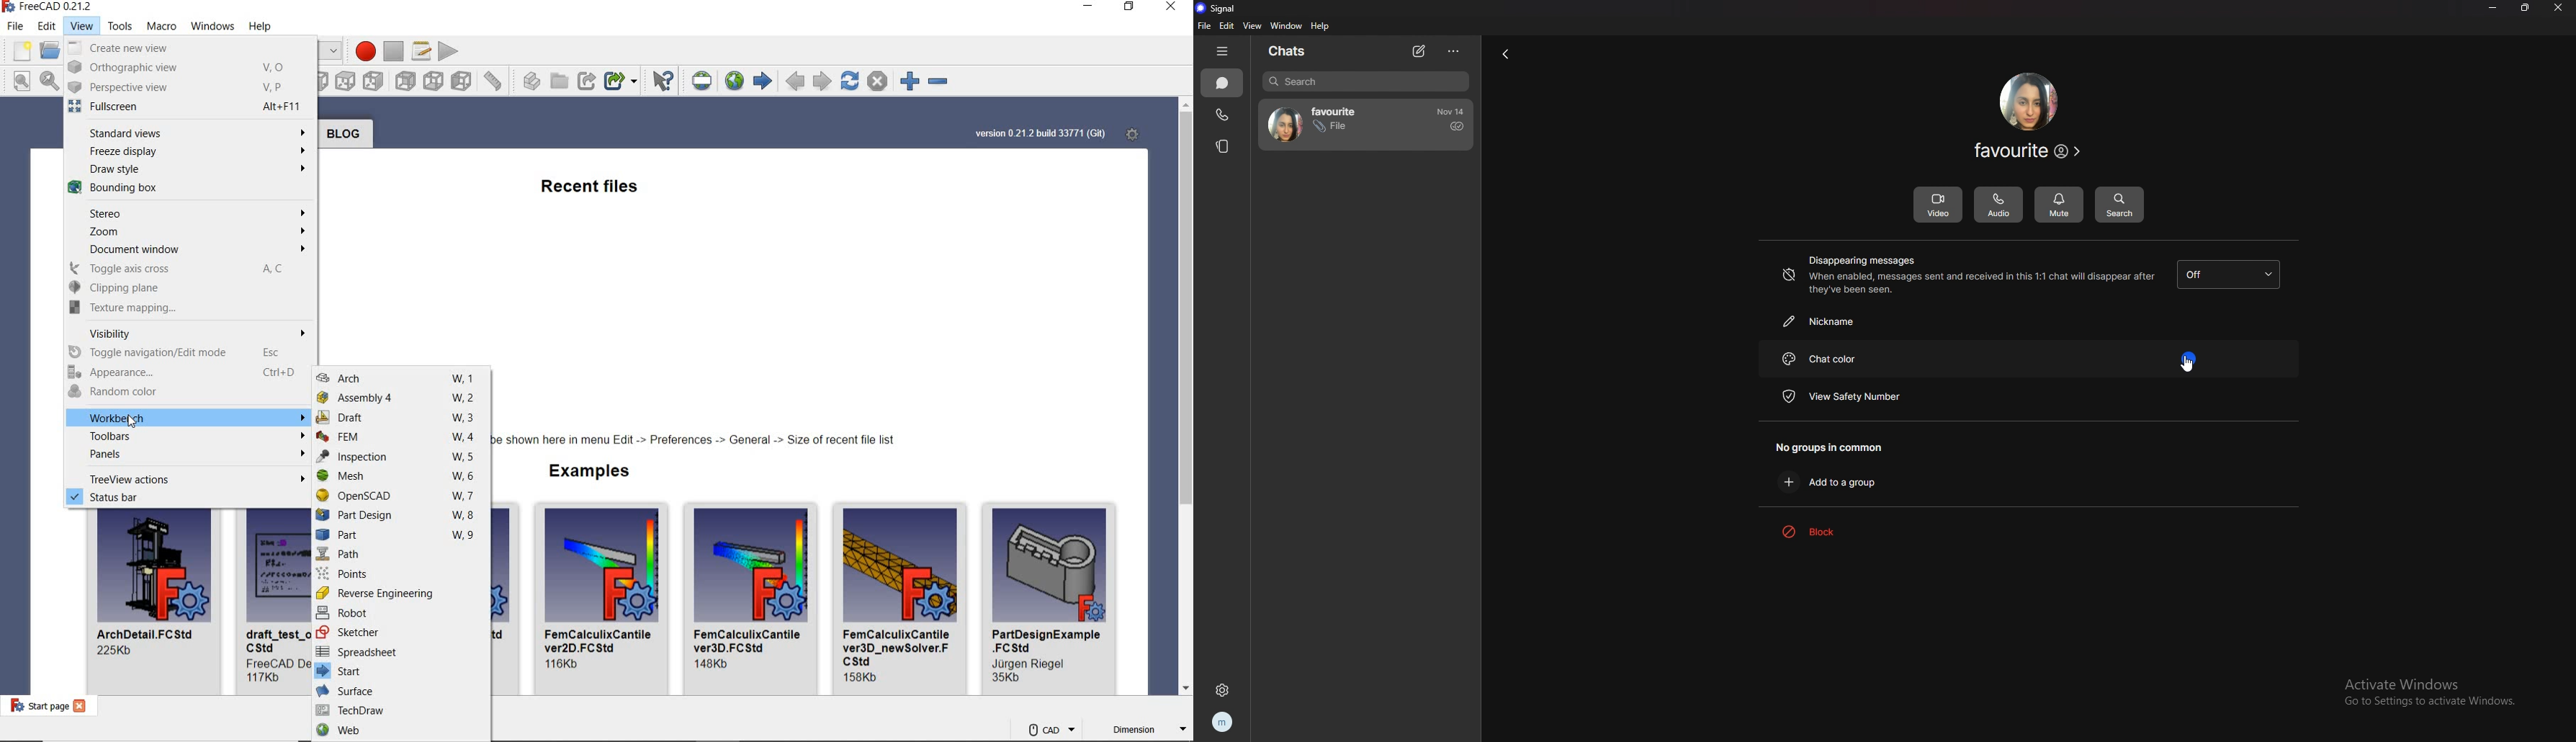  Describe the element at coordinates (1174, 7) in the screenshot. I see `close` at that location.